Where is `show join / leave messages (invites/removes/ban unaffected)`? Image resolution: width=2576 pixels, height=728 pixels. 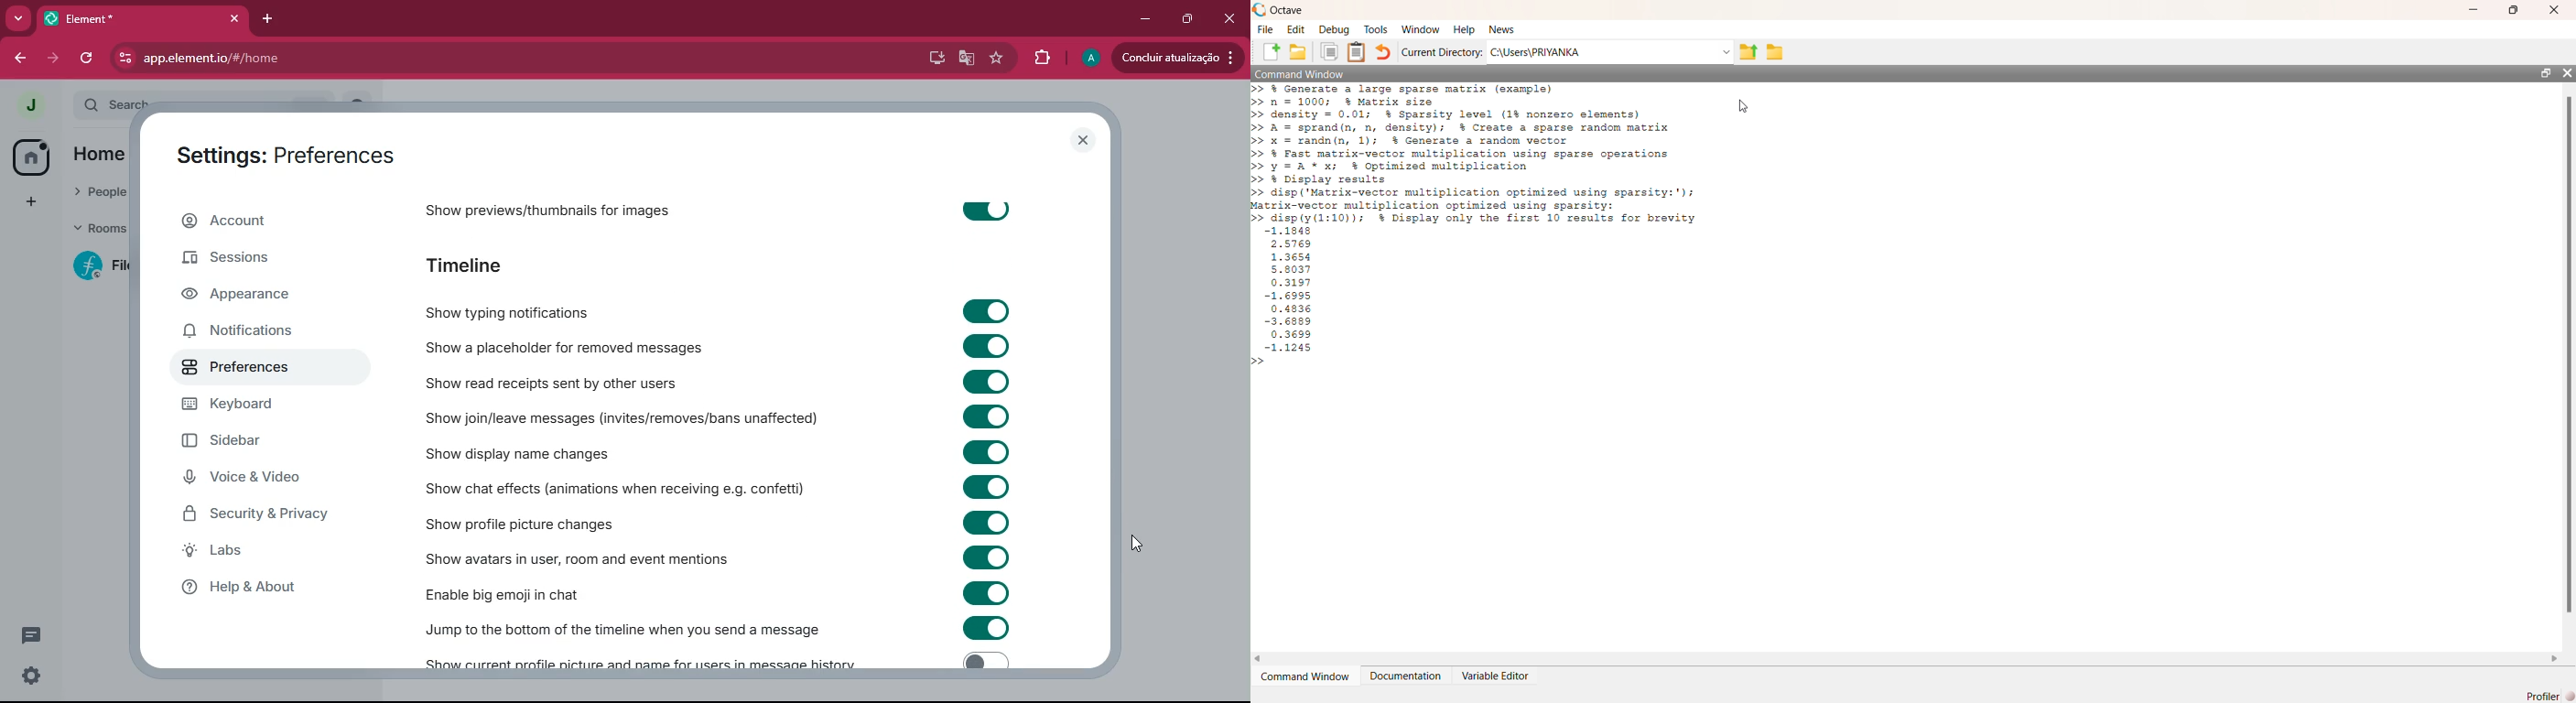
show join / leave messages (invites/removes/ban unaffected) is located at coordinates (622, 418).